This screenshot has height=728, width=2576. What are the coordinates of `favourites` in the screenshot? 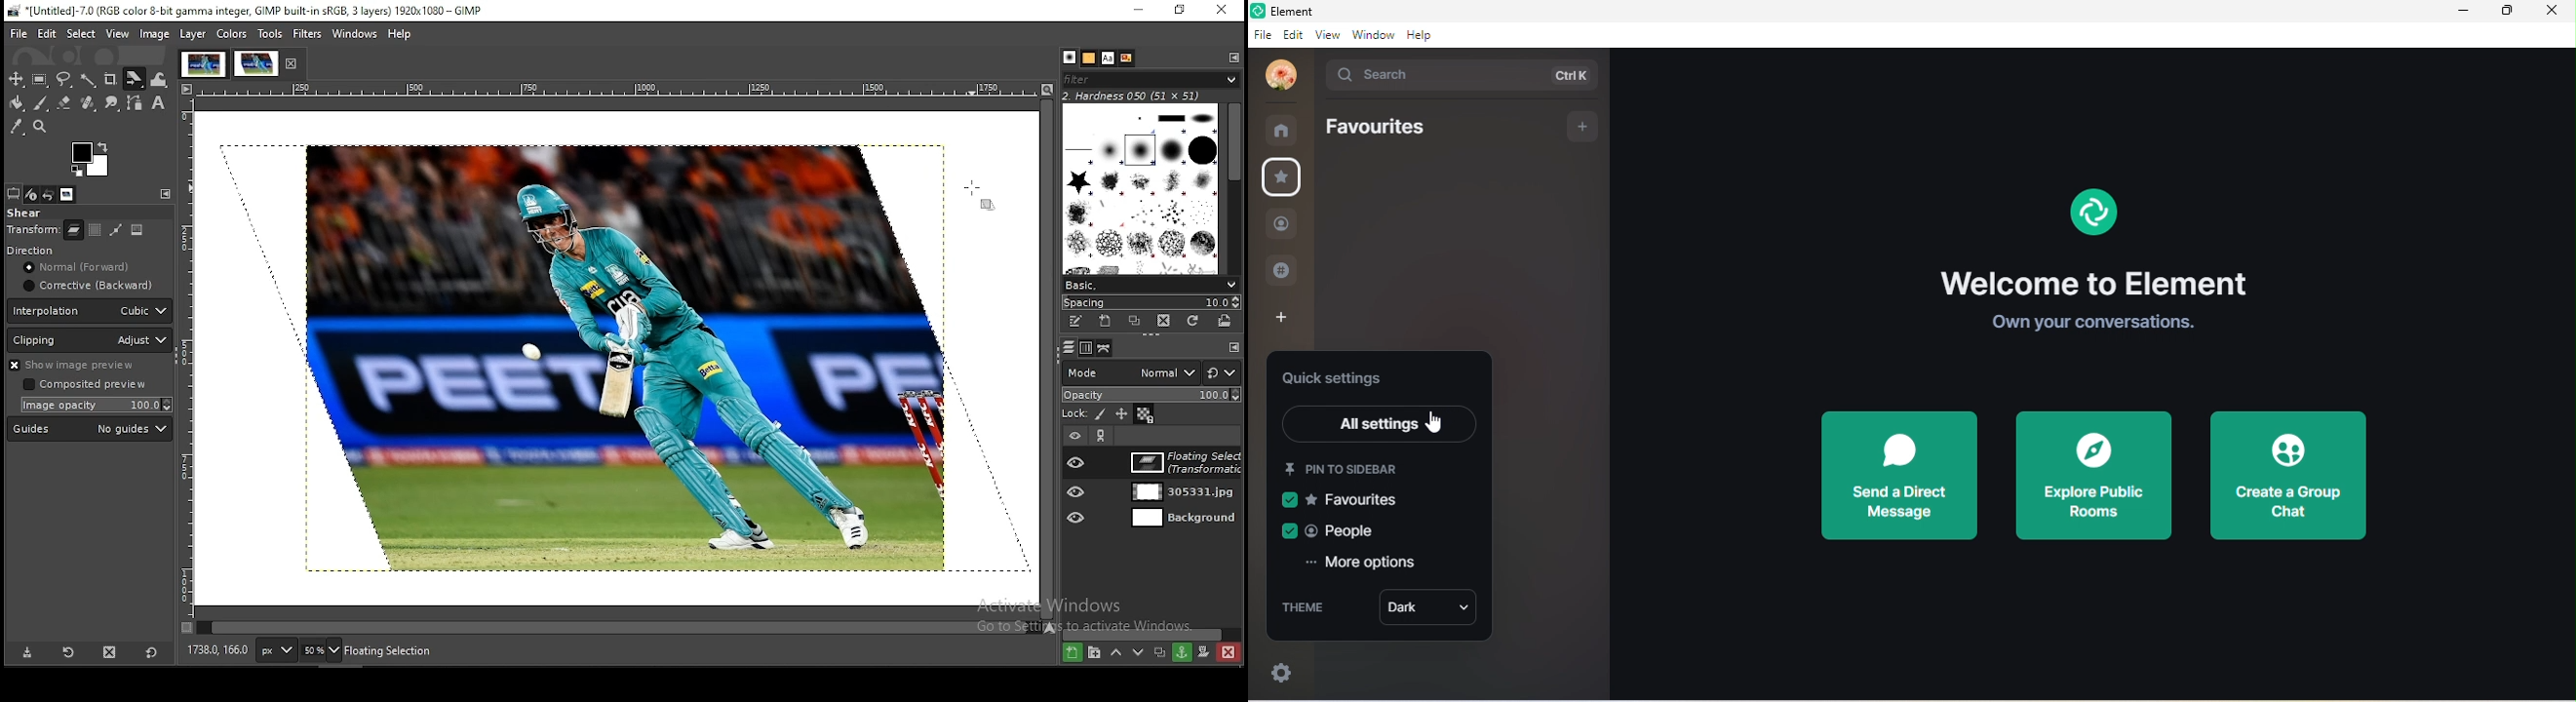 It's located at (1376, 128).